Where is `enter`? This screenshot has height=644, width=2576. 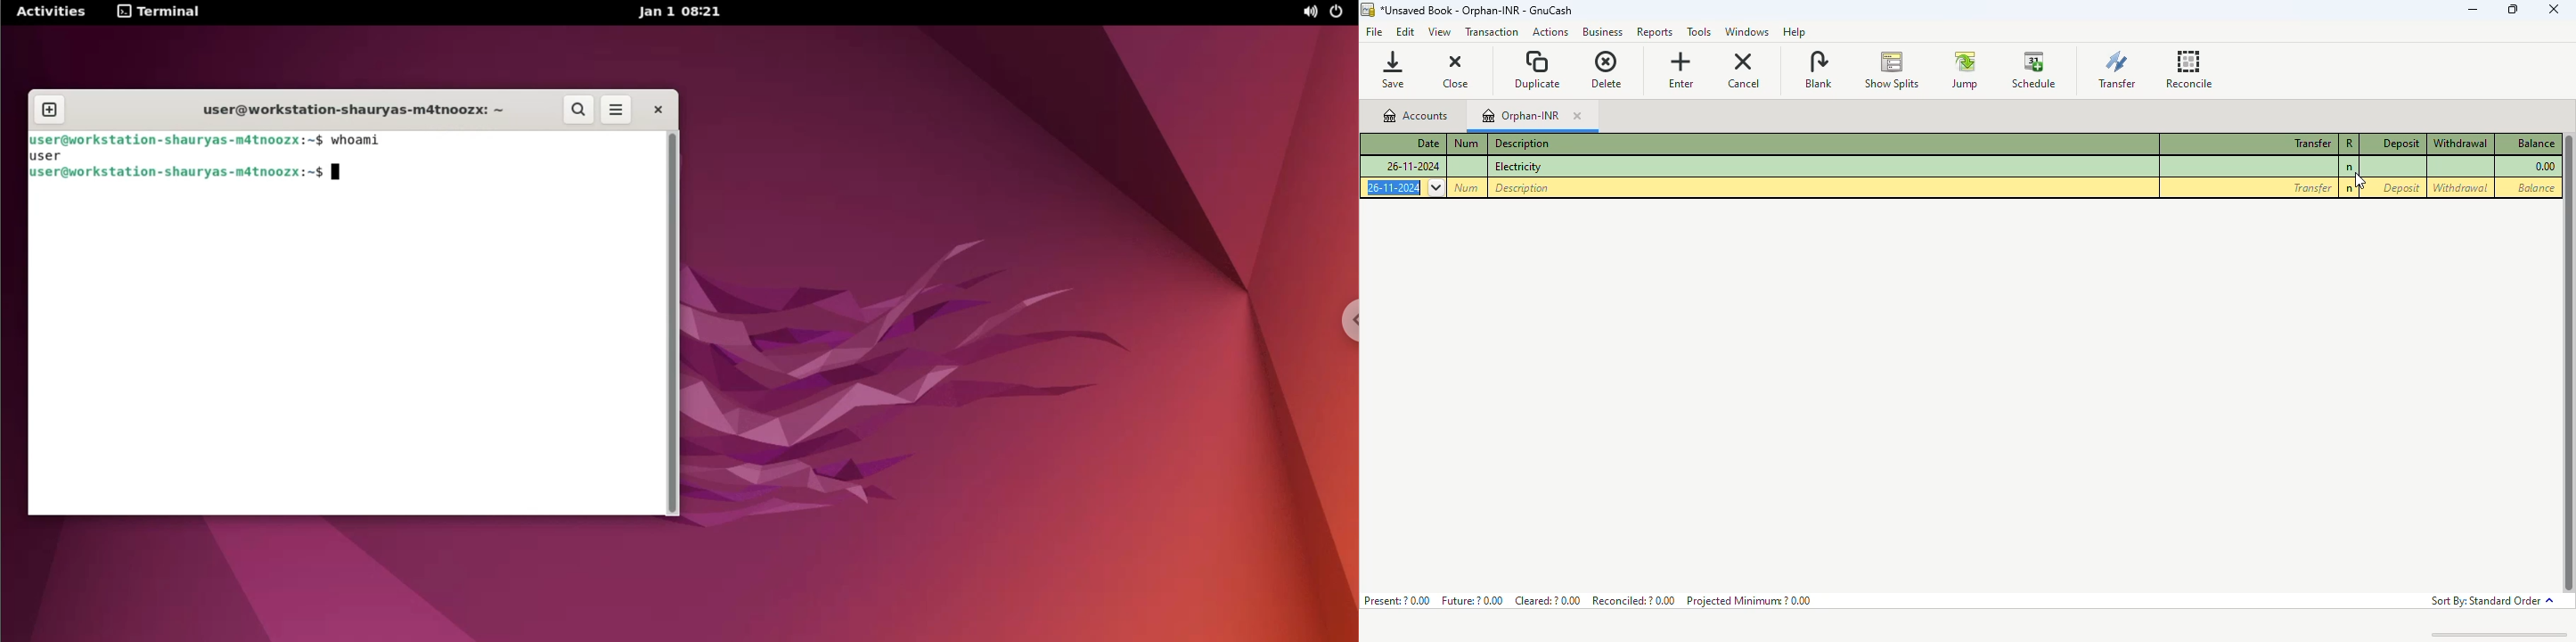
enter is located at coordinates (1681, 70).